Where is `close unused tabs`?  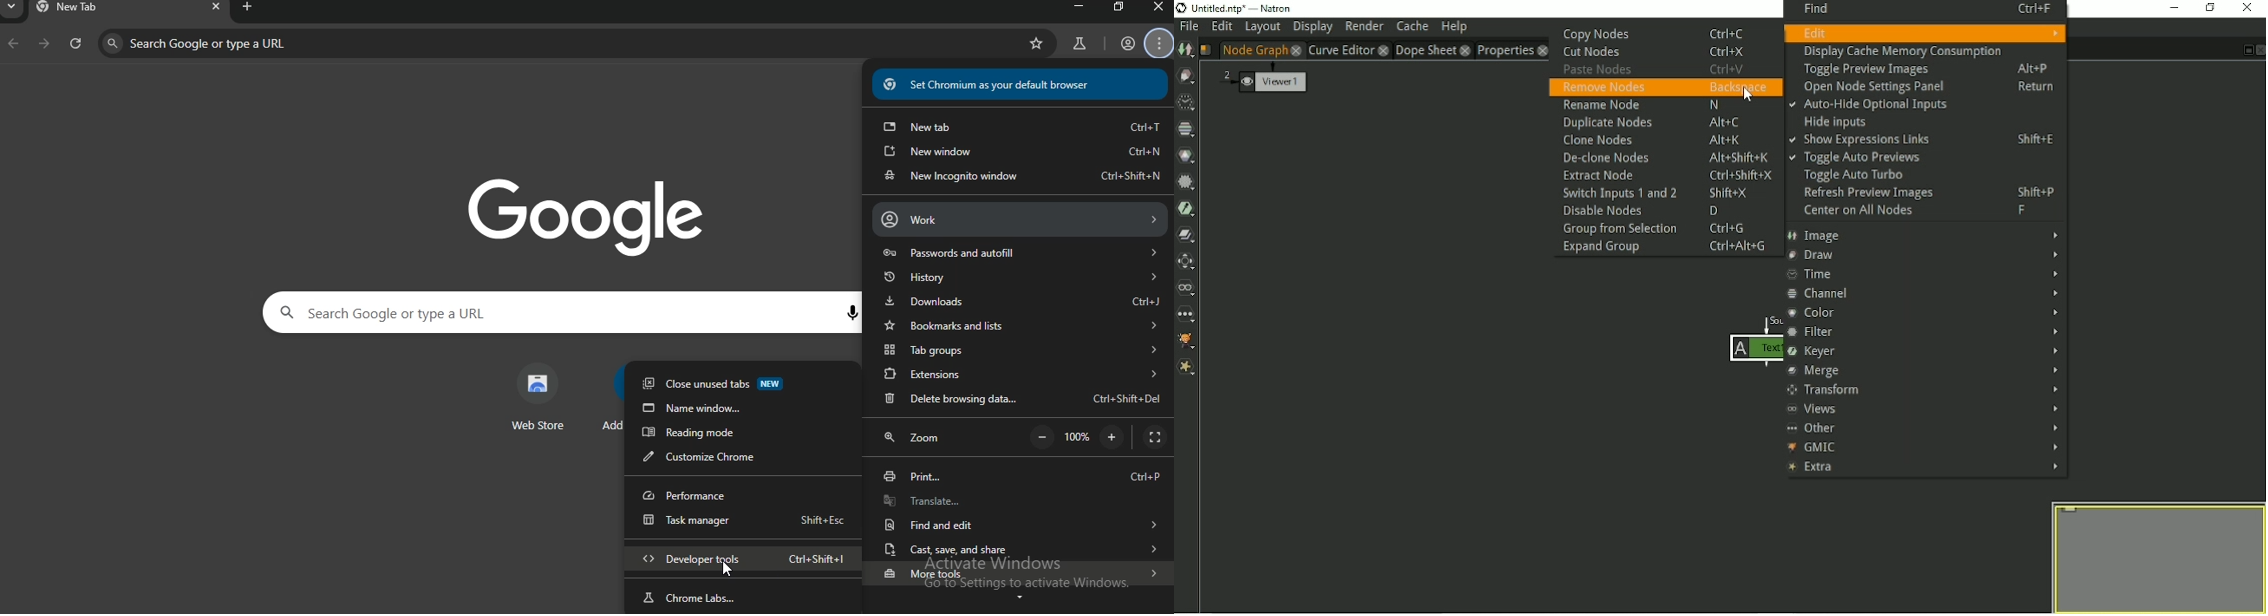 close unused tabs is located at coordinates (742, 385).